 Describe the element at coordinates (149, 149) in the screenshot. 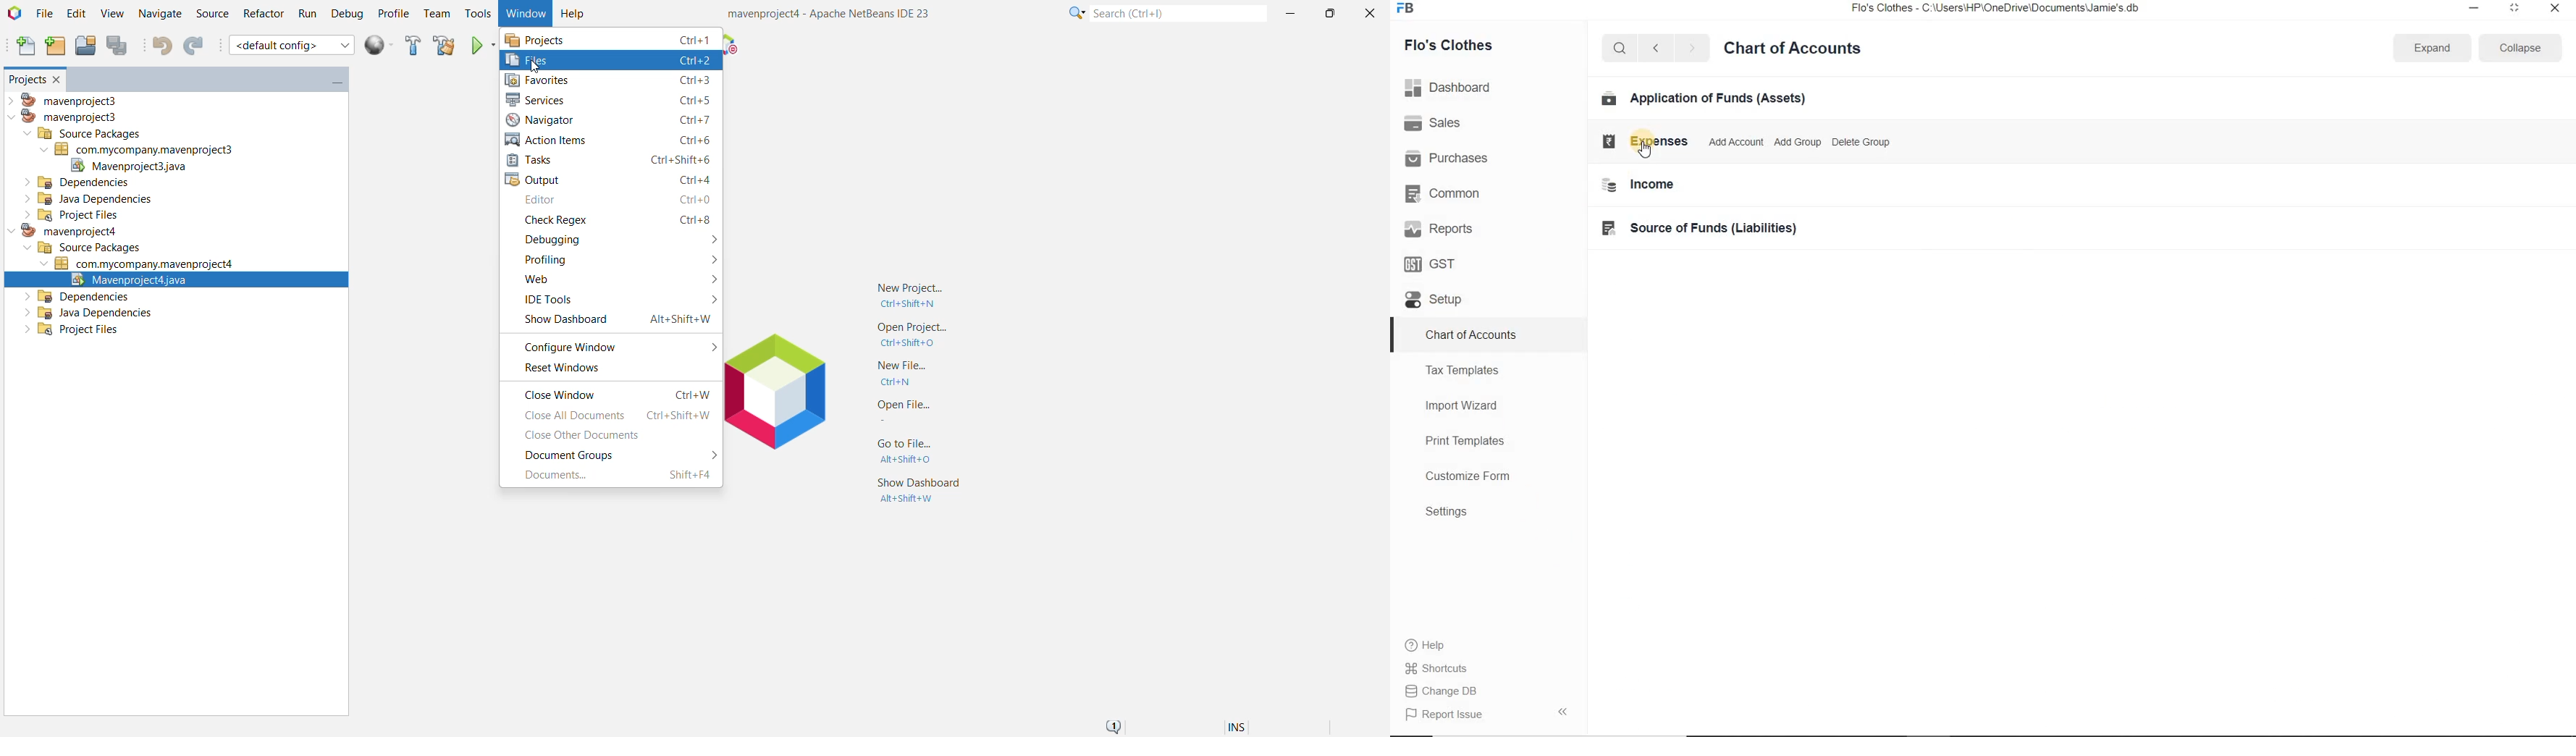

I see `Java Source Package (com.mycompany.mavenproject3)` at that location.